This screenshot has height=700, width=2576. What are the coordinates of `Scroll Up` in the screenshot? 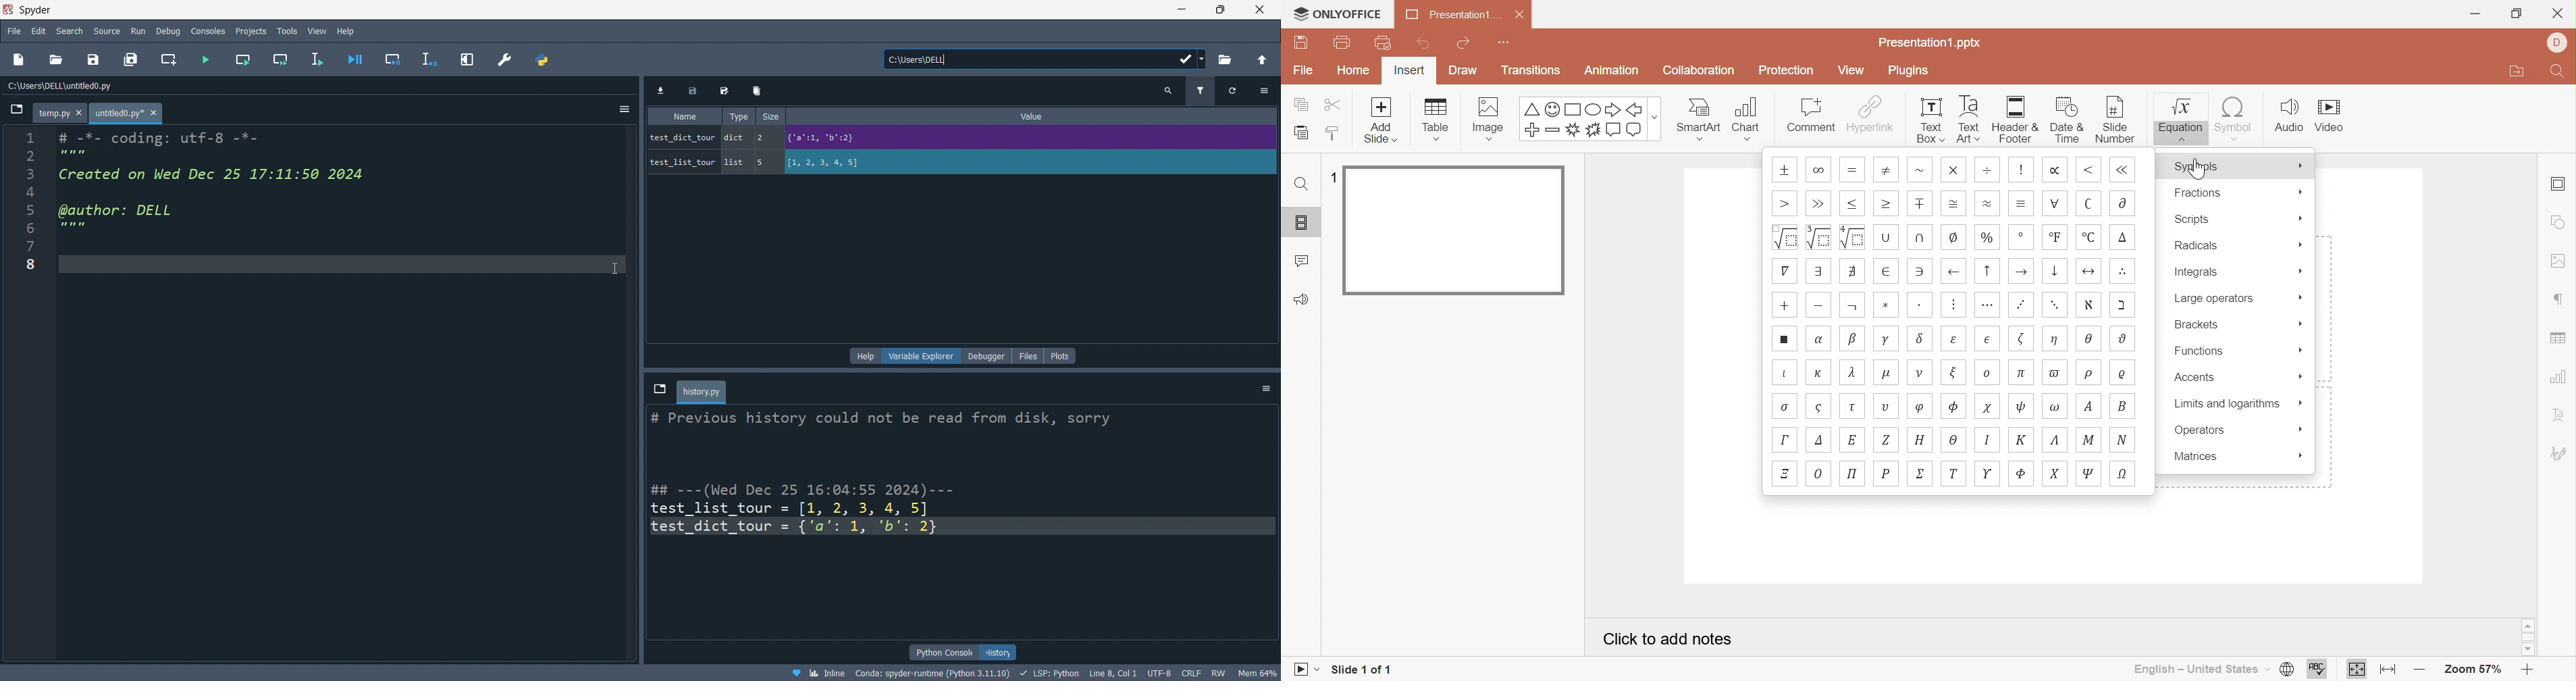 It's located at (2526, 625).